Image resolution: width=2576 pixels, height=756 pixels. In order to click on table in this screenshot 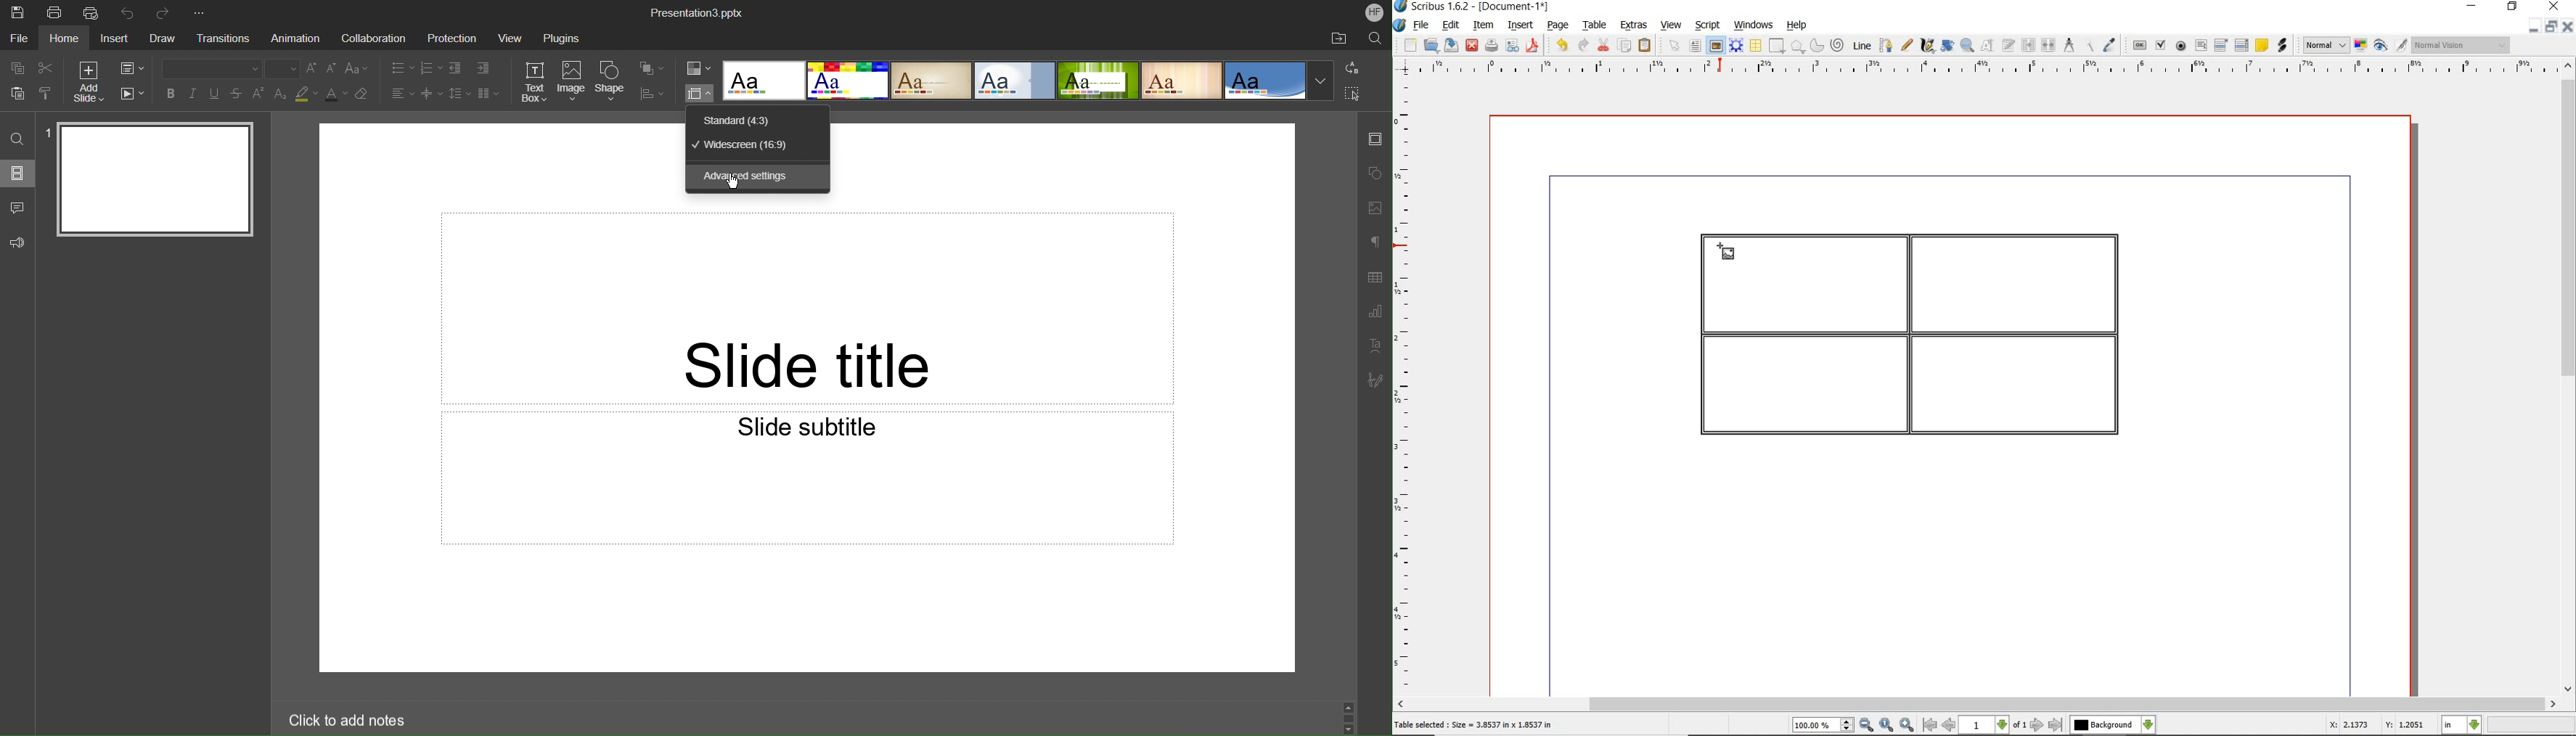, I will do `click(1757, 47)`.